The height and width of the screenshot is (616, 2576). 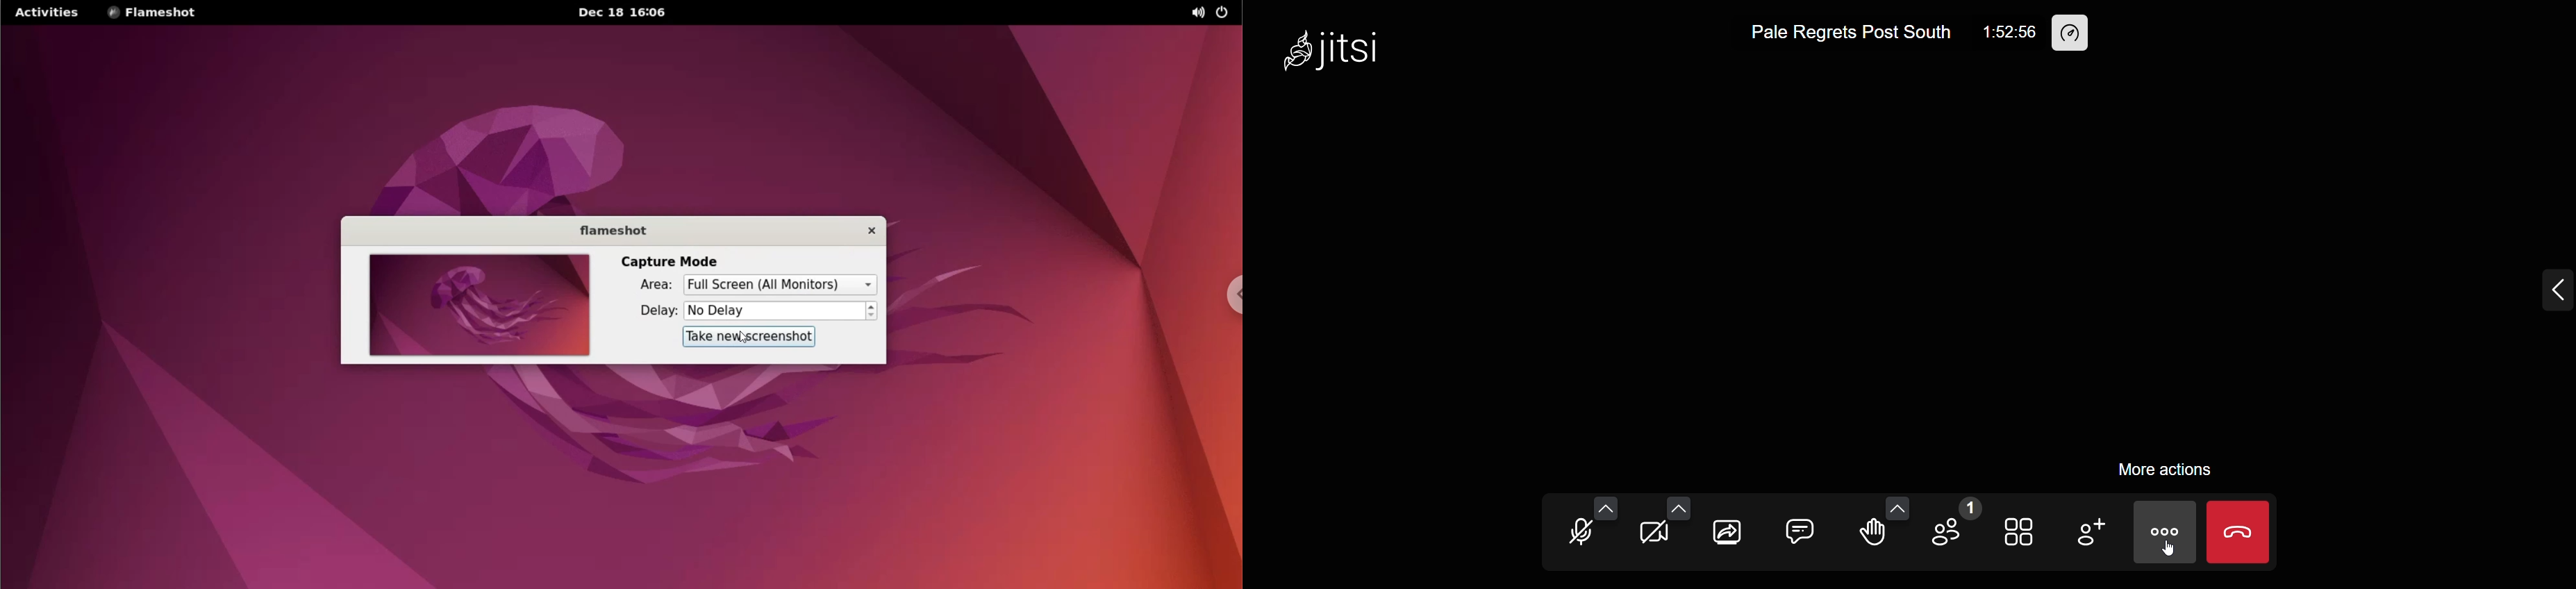 What do you see at coordinates (2163, 533) in the screenshot?
I see `more actions` at bounding box center [2163, 533].